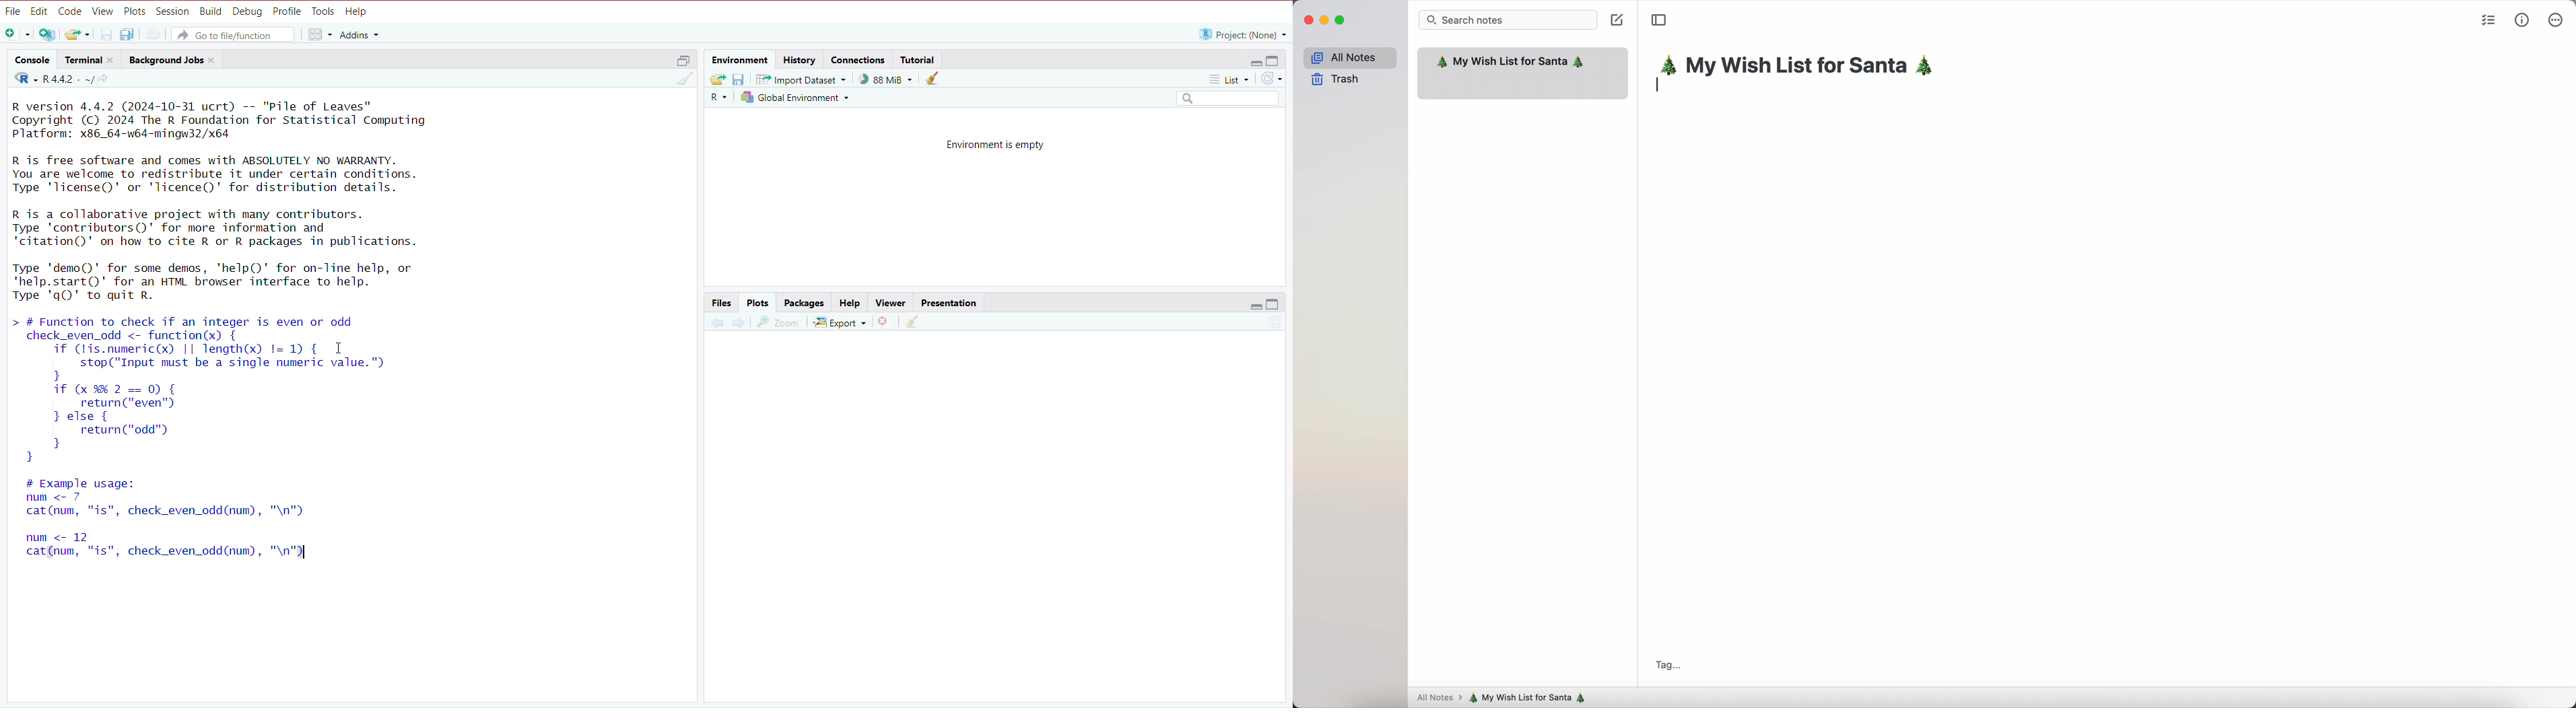  What do you see at coordinates (848, 304) in the screenshot?
I see `help` at bounding box center [848, 304].